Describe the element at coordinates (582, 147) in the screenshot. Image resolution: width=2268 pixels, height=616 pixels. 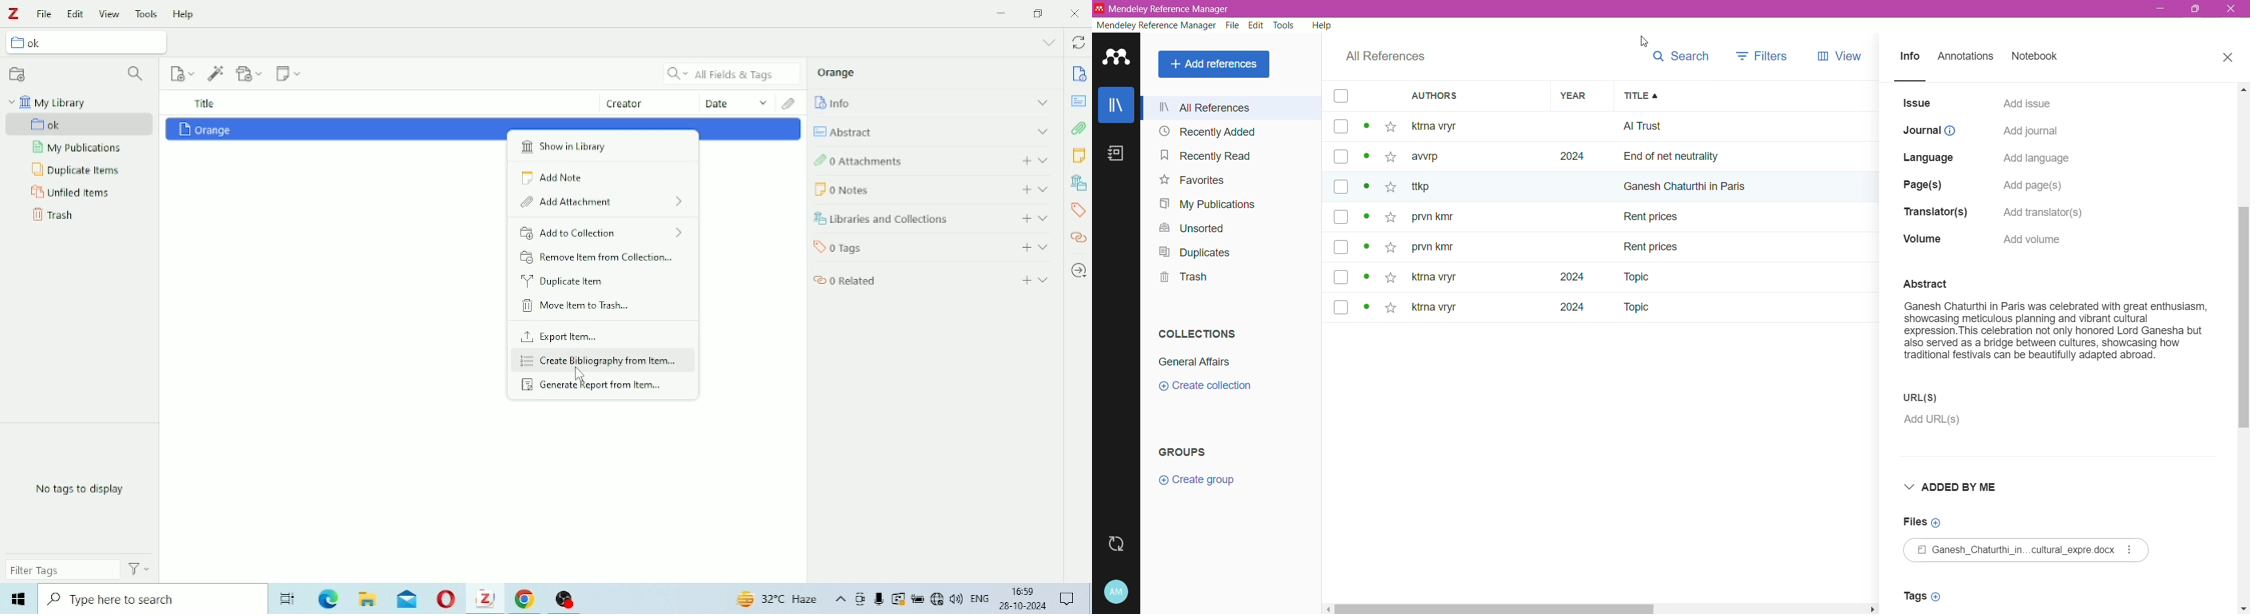
I see `Show in Library` at that location.